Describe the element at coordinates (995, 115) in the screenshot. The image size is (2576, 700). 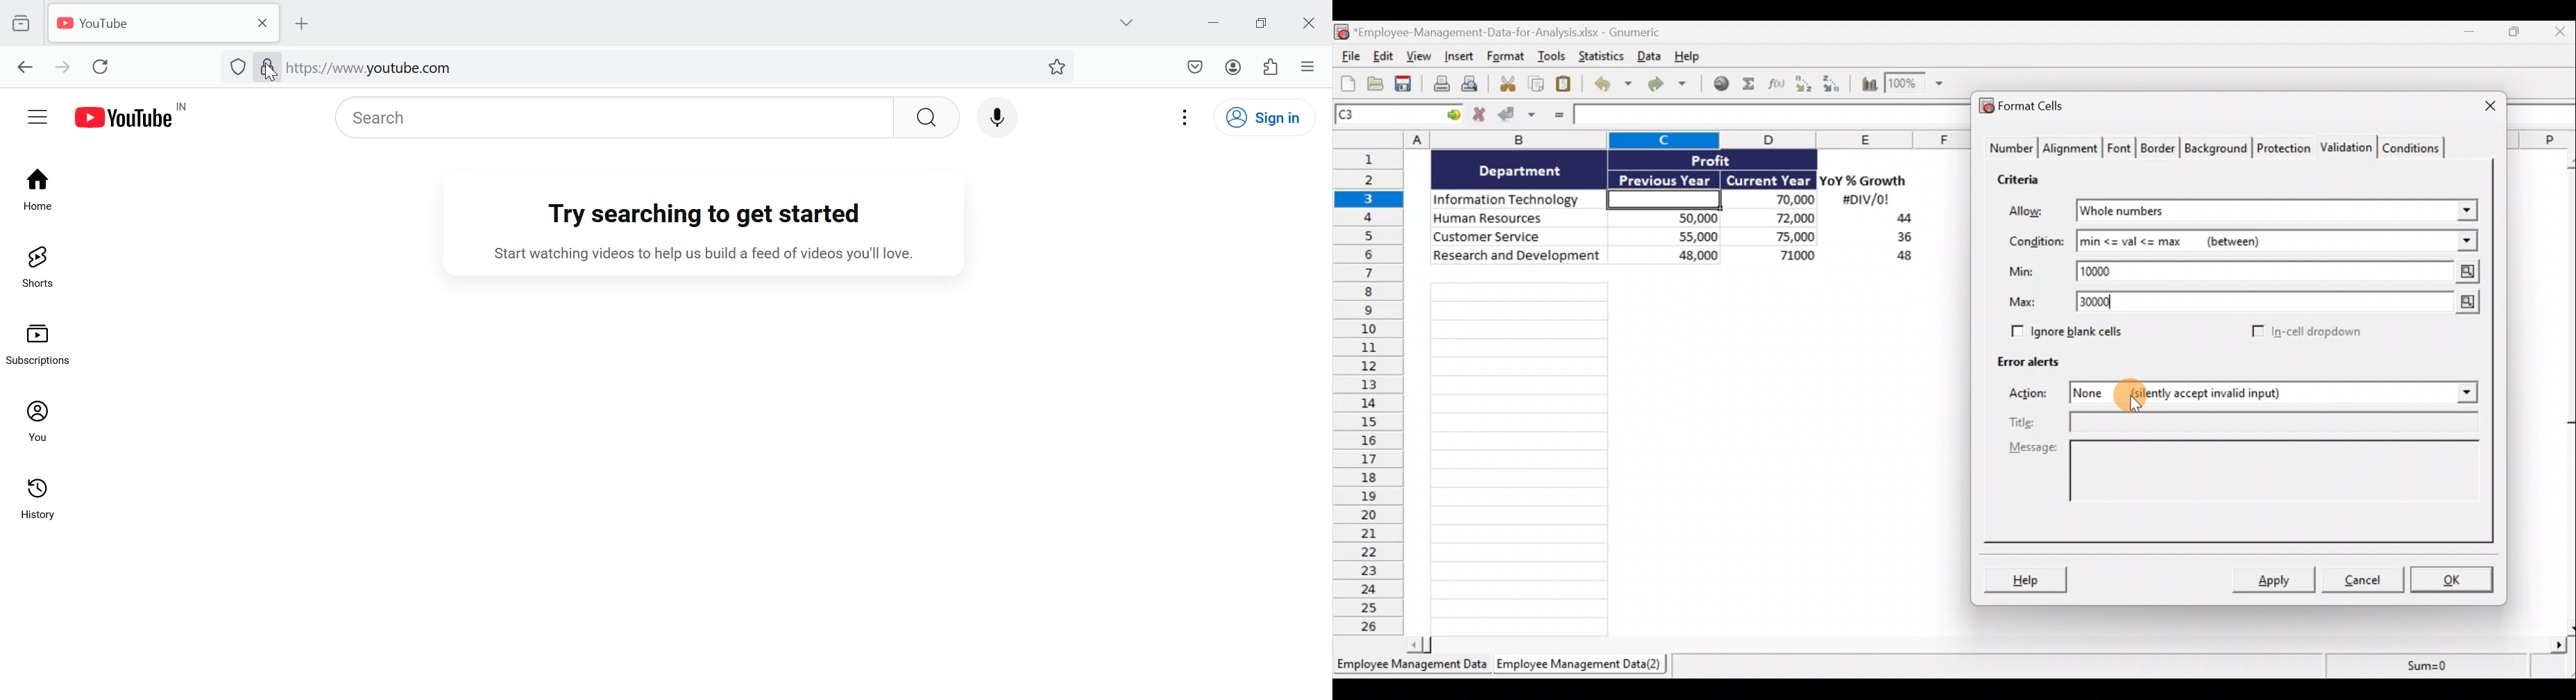
I see `Search with your voice` at that location.